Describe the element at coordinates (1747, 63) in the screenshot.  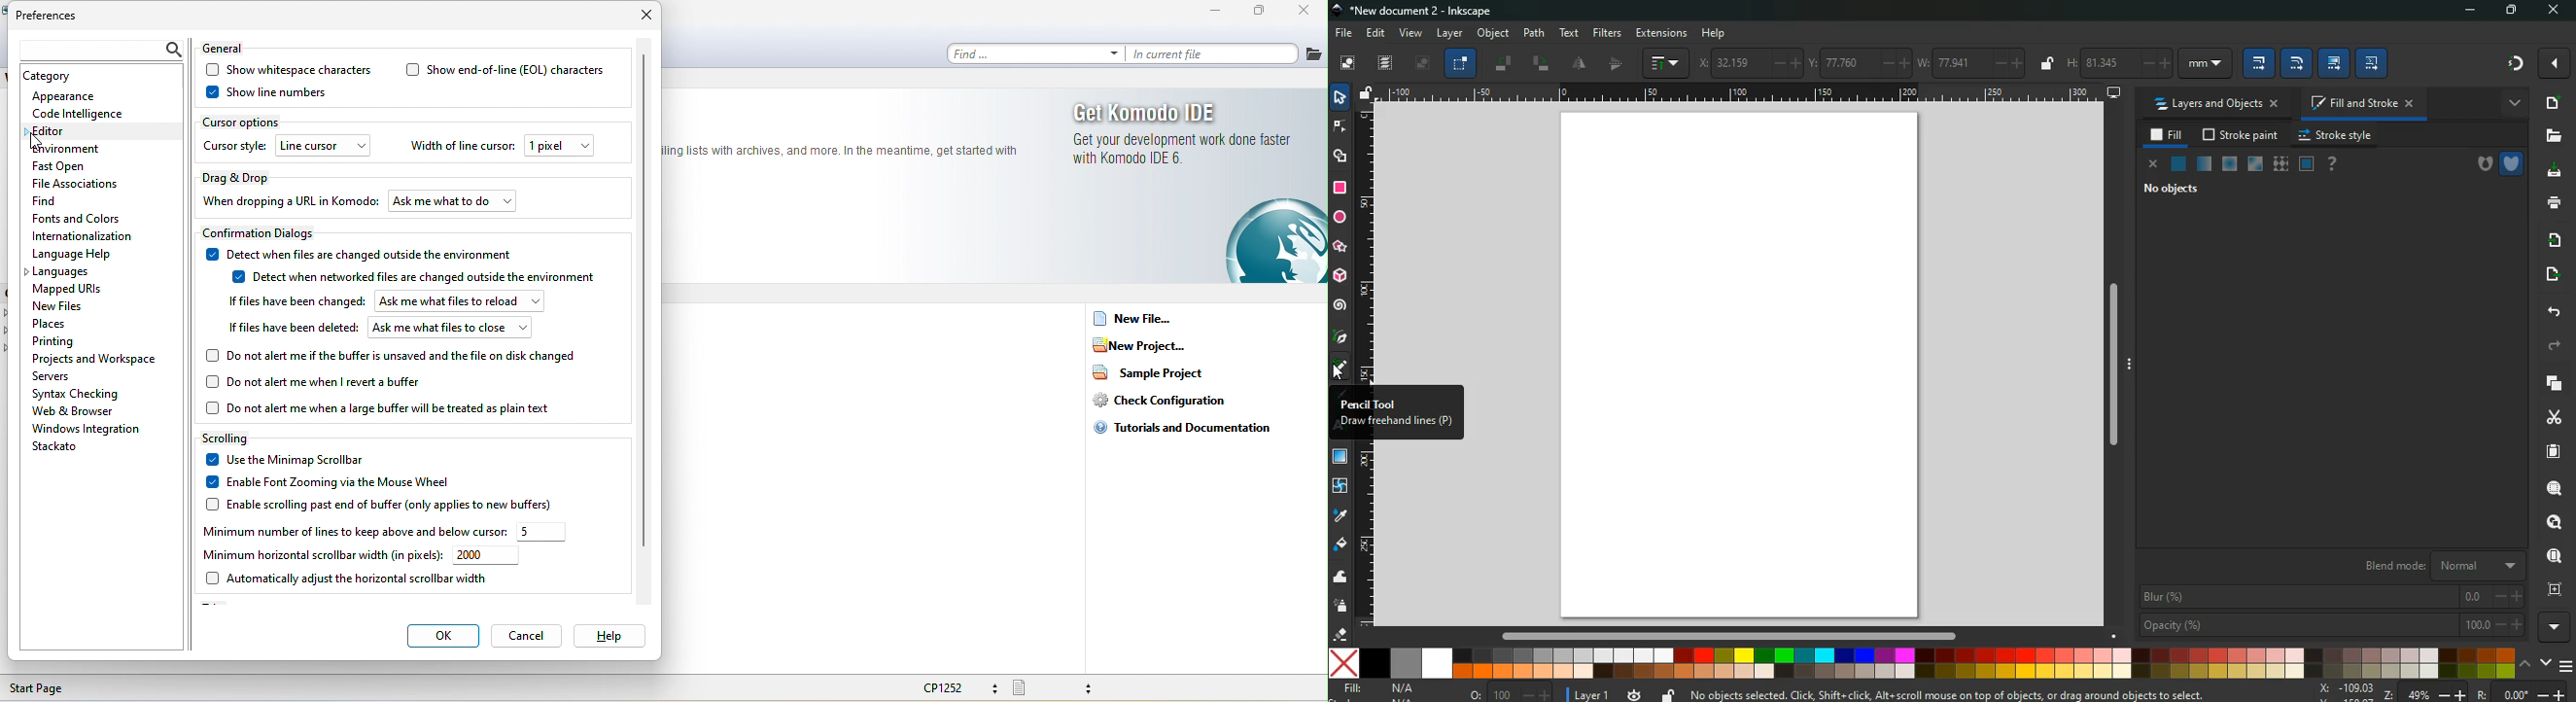
I see `x` at that location.